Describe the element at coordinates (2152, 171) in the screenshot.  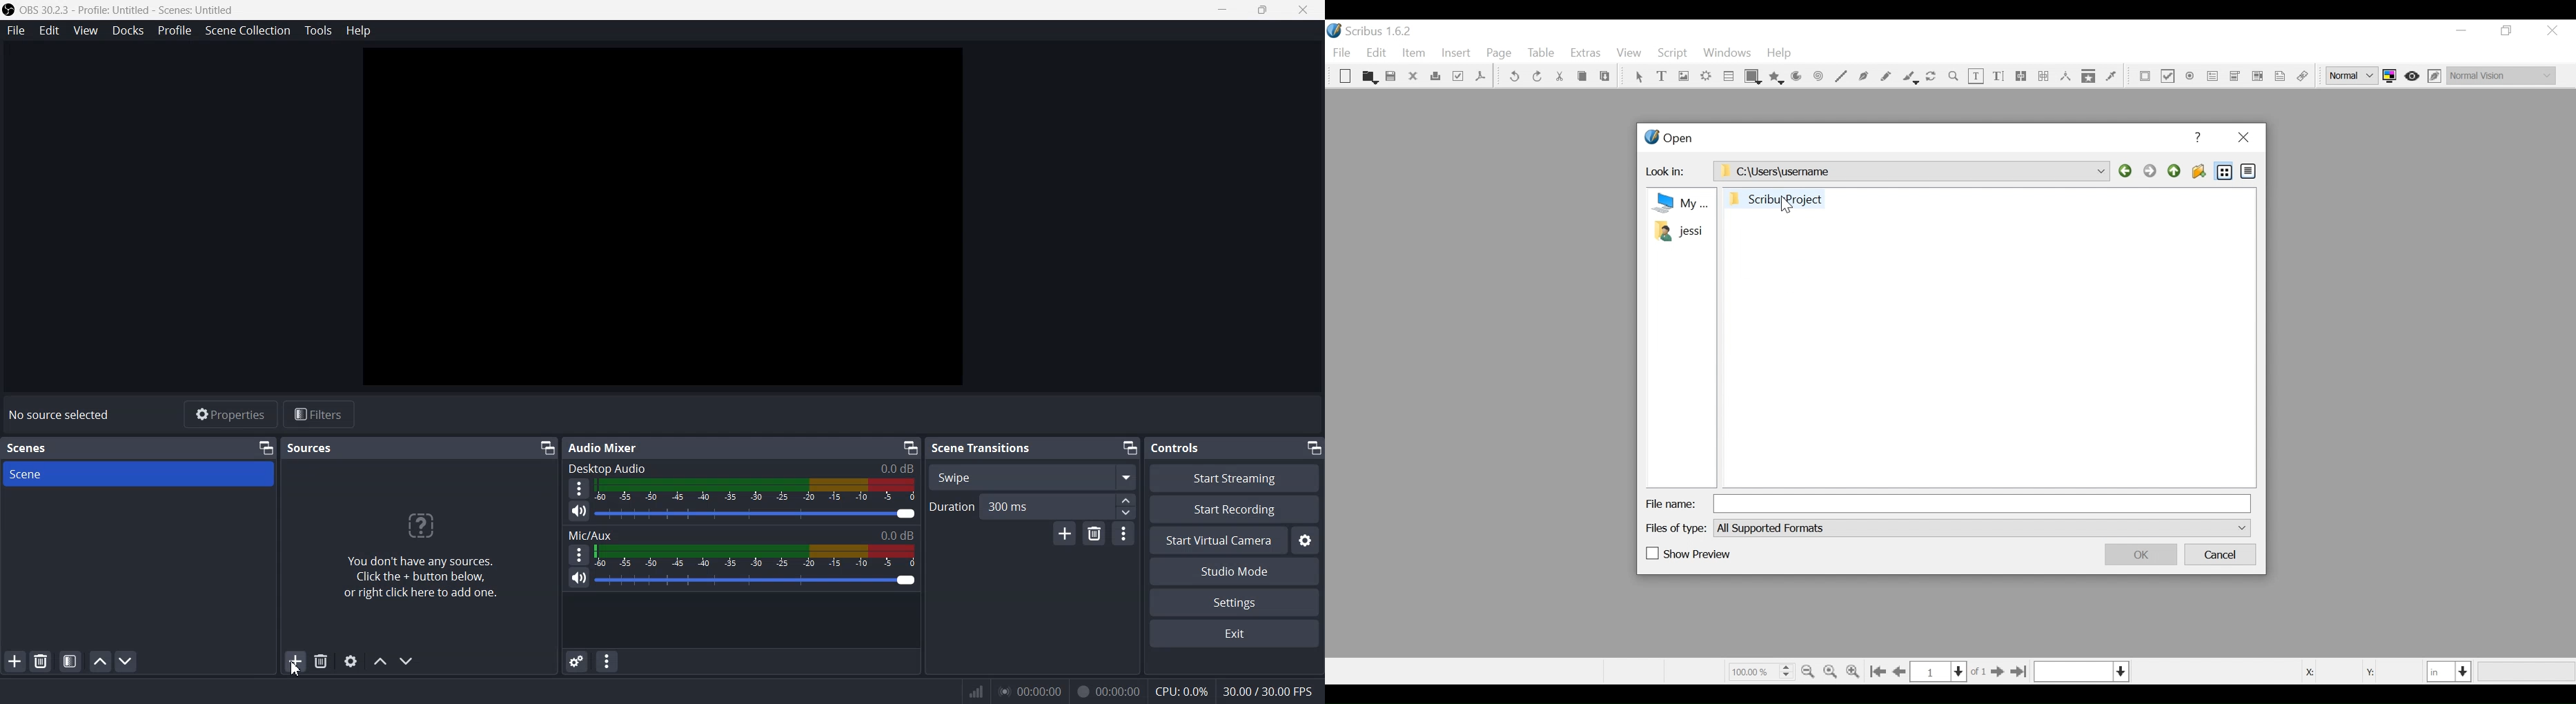
I see `Forward` at that location.